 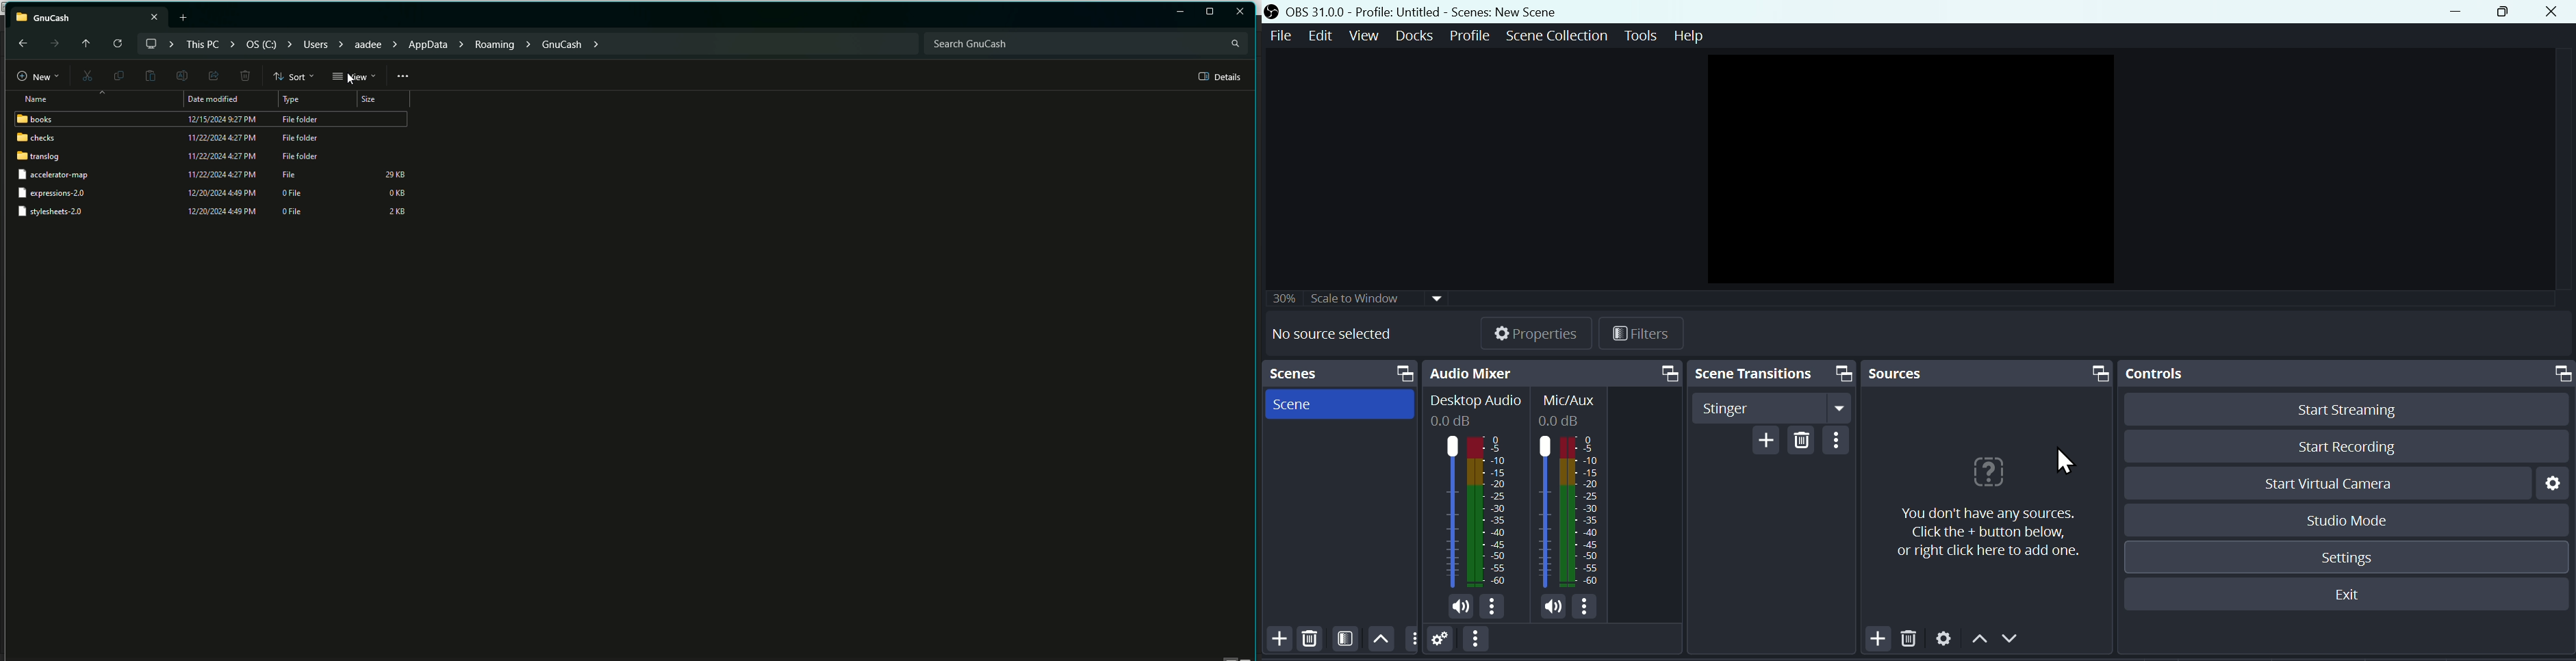 I want to click on minimise, so click(x=2459, y=12).